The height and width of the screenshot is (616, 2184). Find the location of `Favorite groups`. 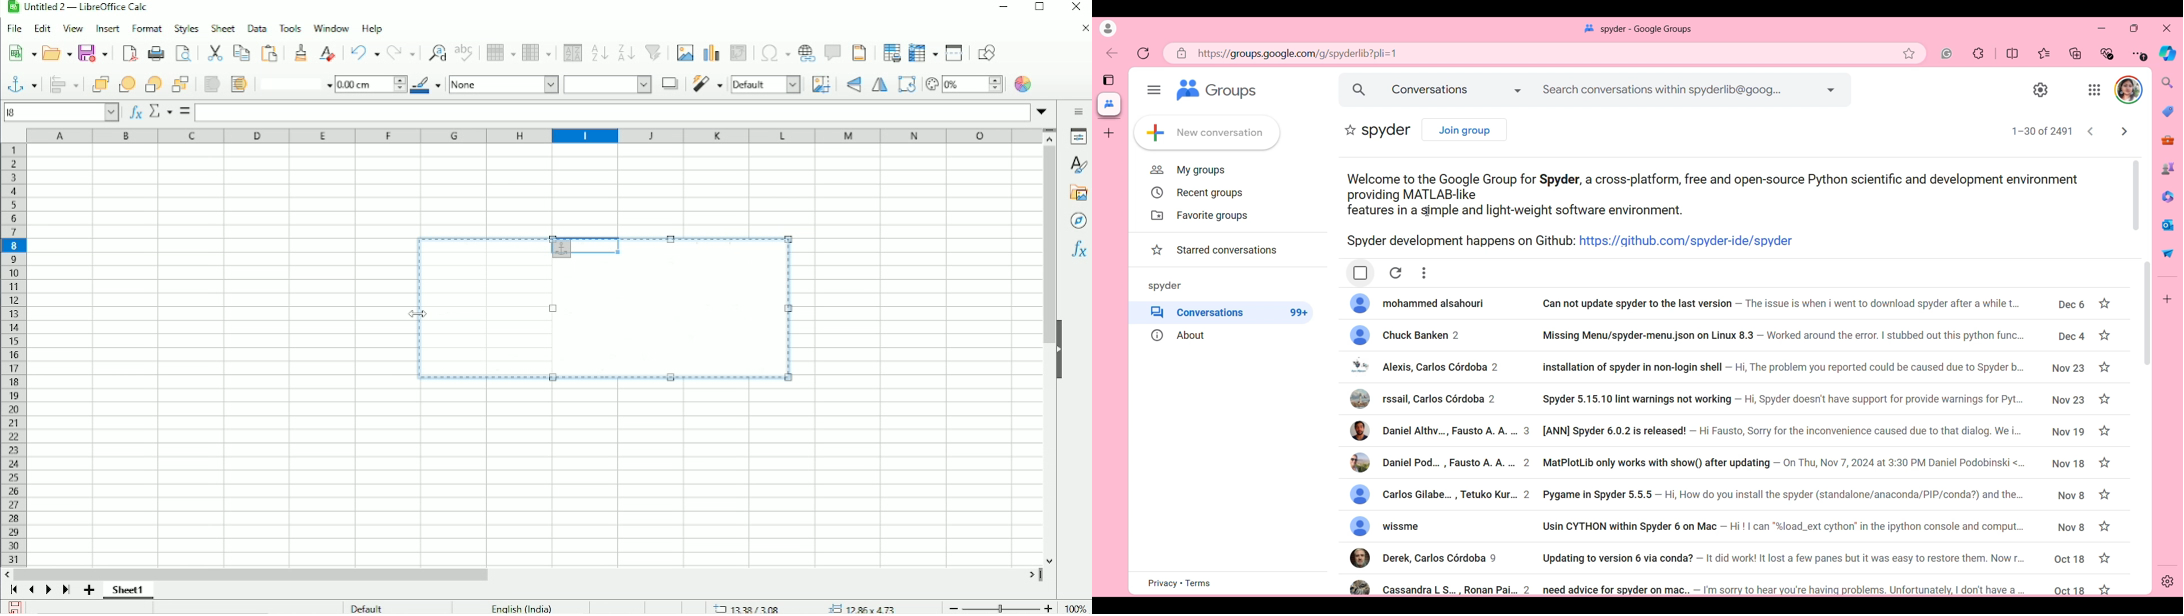

Favorite groups is located at coordinates (1197, 215).